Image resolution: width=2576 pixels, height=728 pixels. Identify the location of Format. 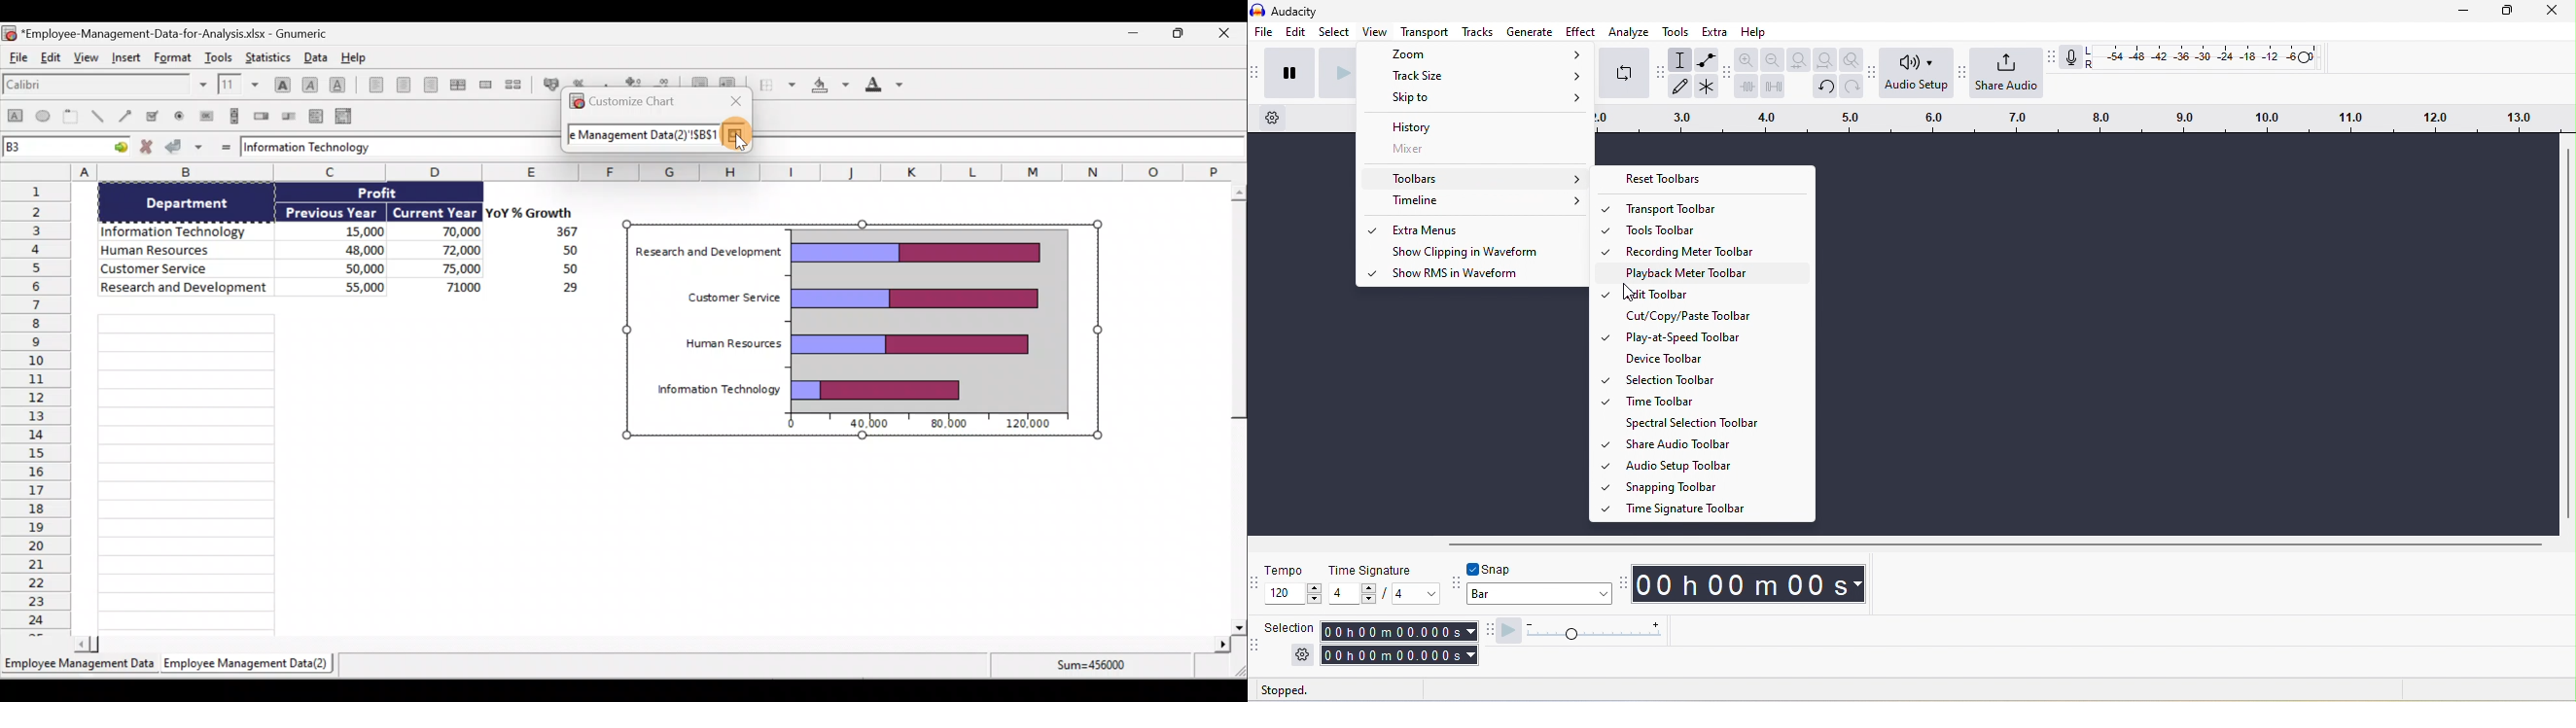
(176, 56).